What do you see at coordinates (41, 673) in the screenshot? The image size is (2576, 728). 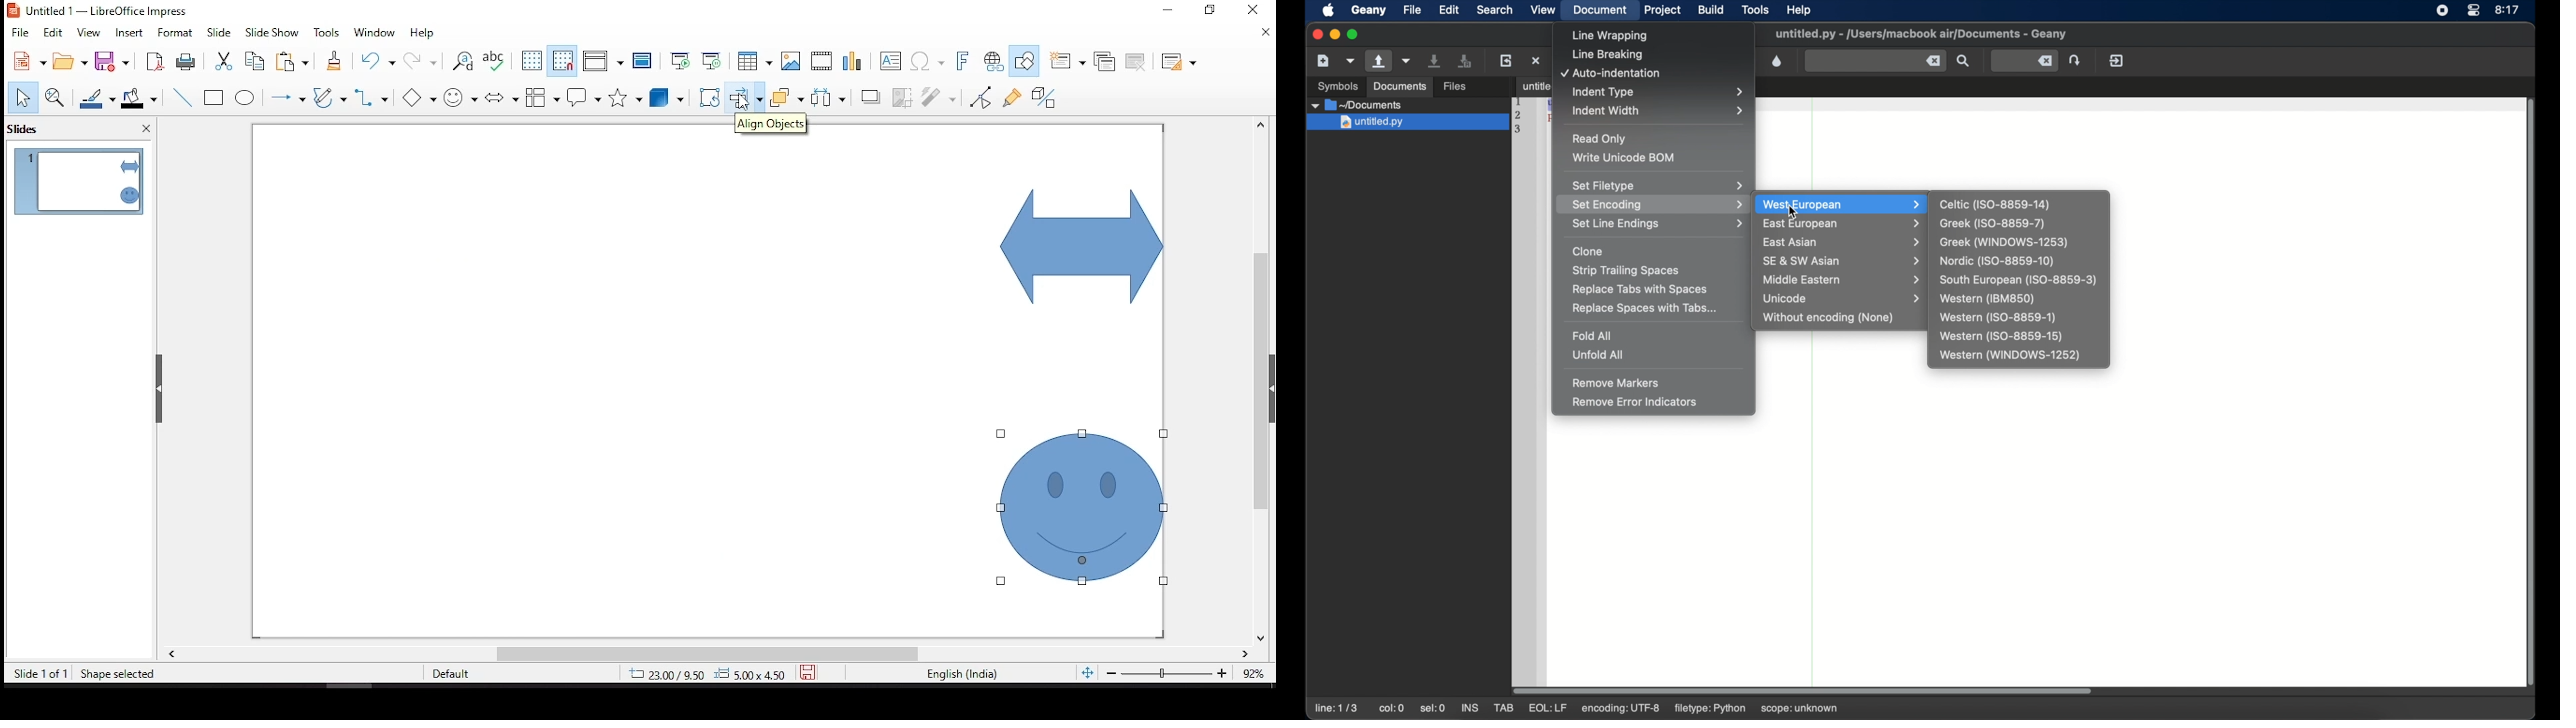 I see `slide 1 of 1` at bounding box center [41, 673].